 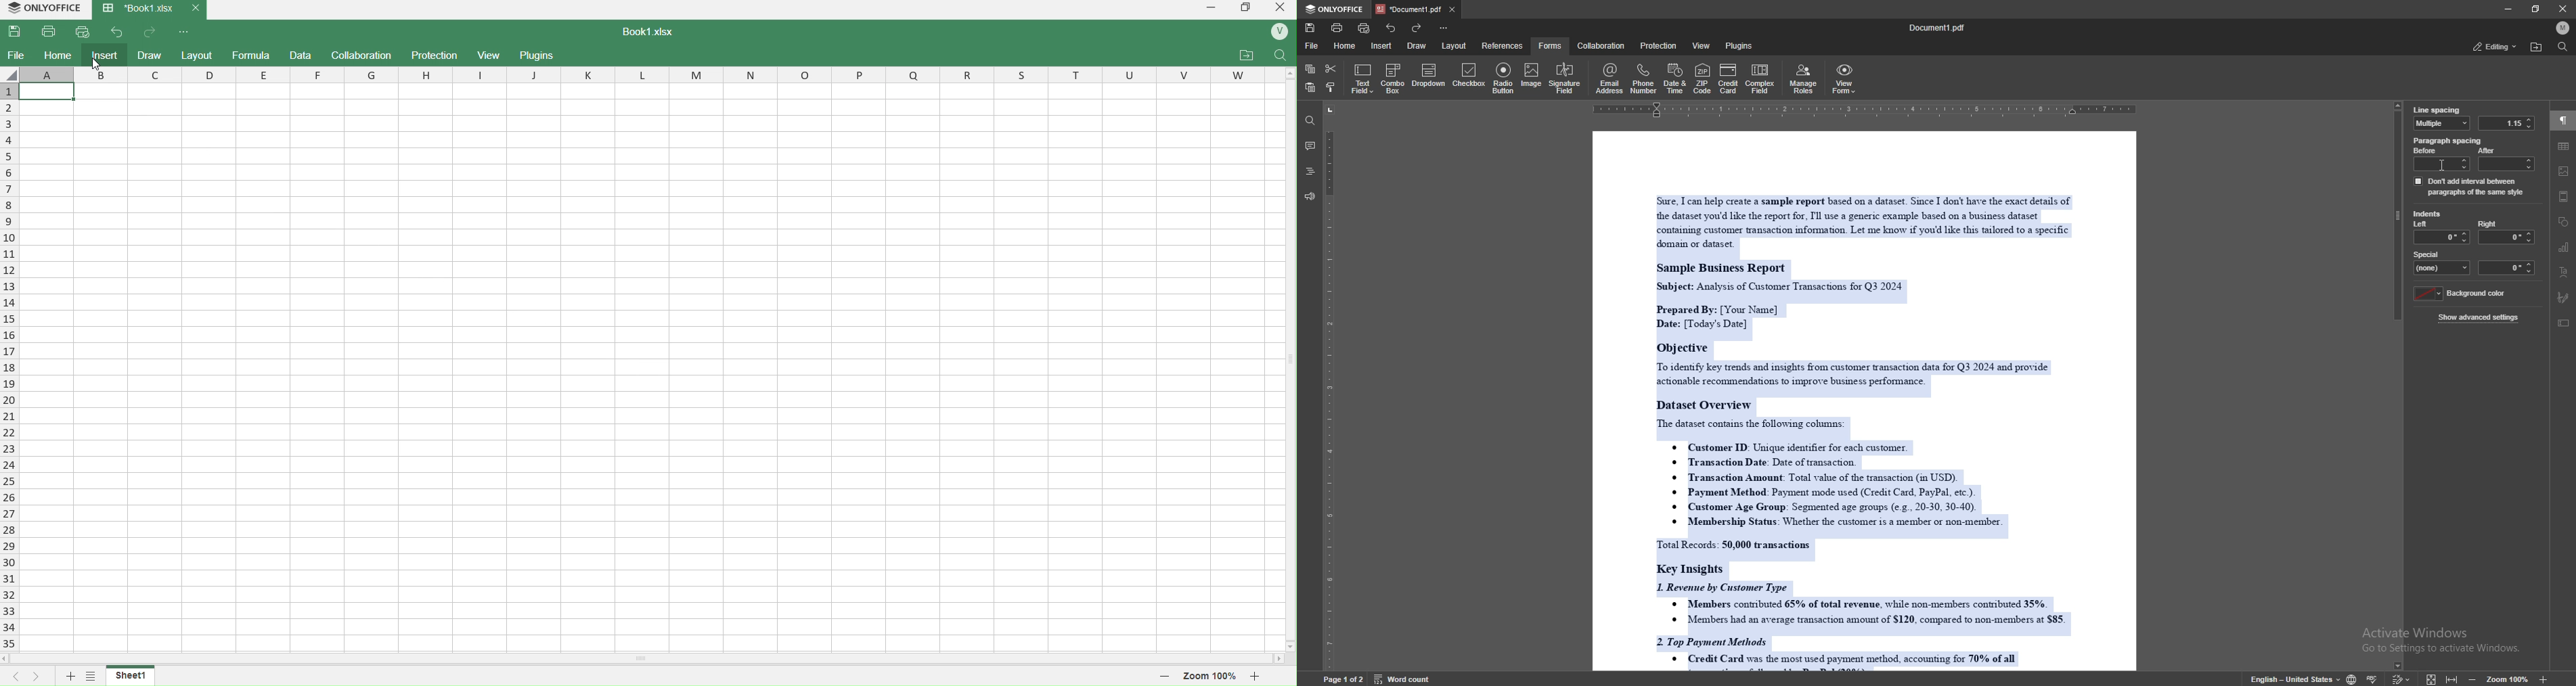 What do you see at coordinates (85, 31) in the screenshot?
I see `quick print` at bounding box center [85, 31].